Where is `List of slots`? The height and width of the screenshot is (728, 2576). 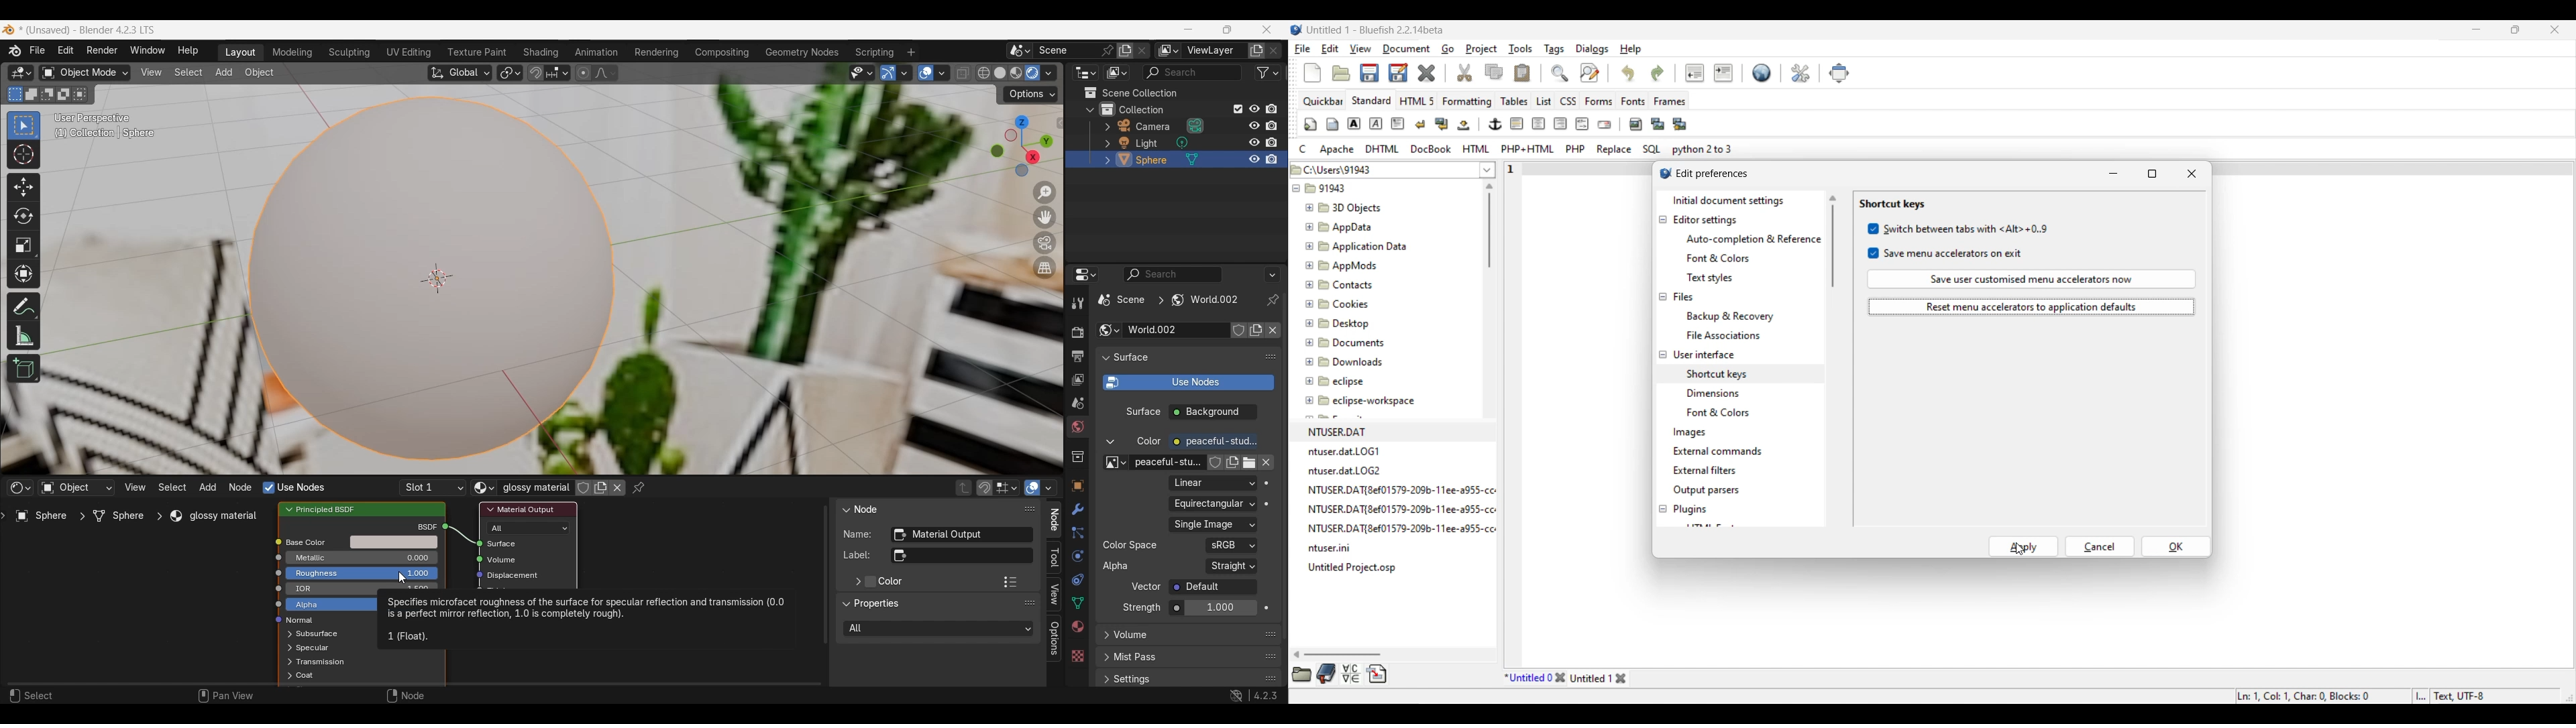
List of slots is located at coordinates (433, 488).